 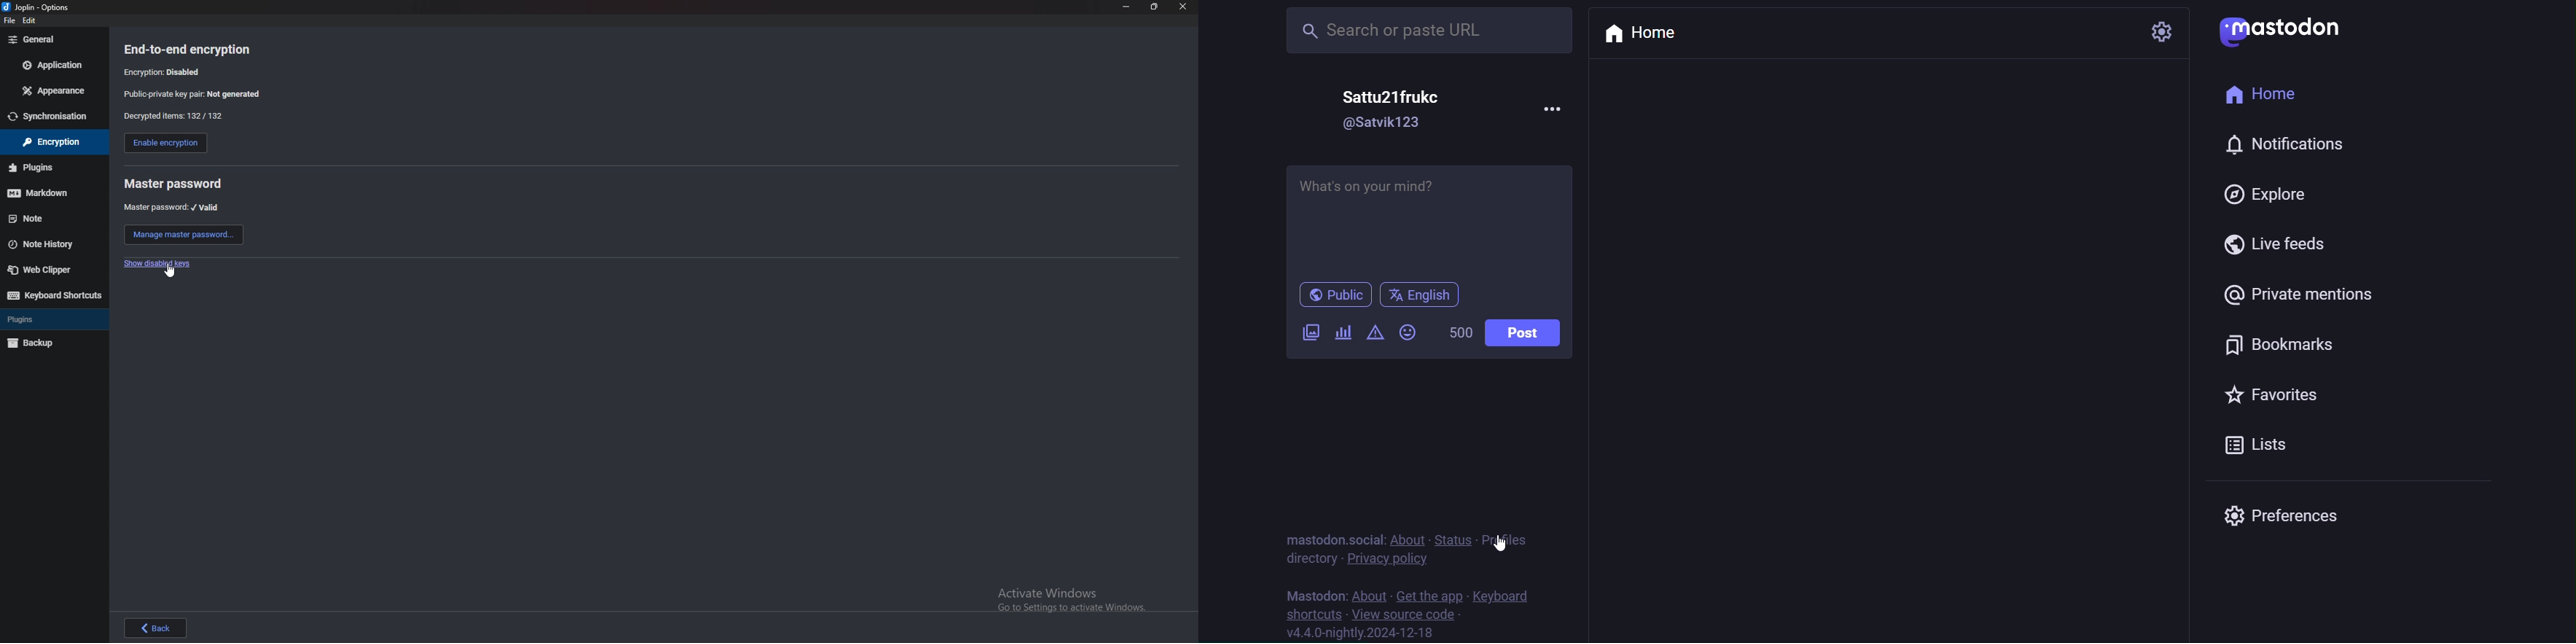 What do you see at coordinates (166, 143) in the screenshot?
I see `enable encryption` at bounding box center [166, 143].